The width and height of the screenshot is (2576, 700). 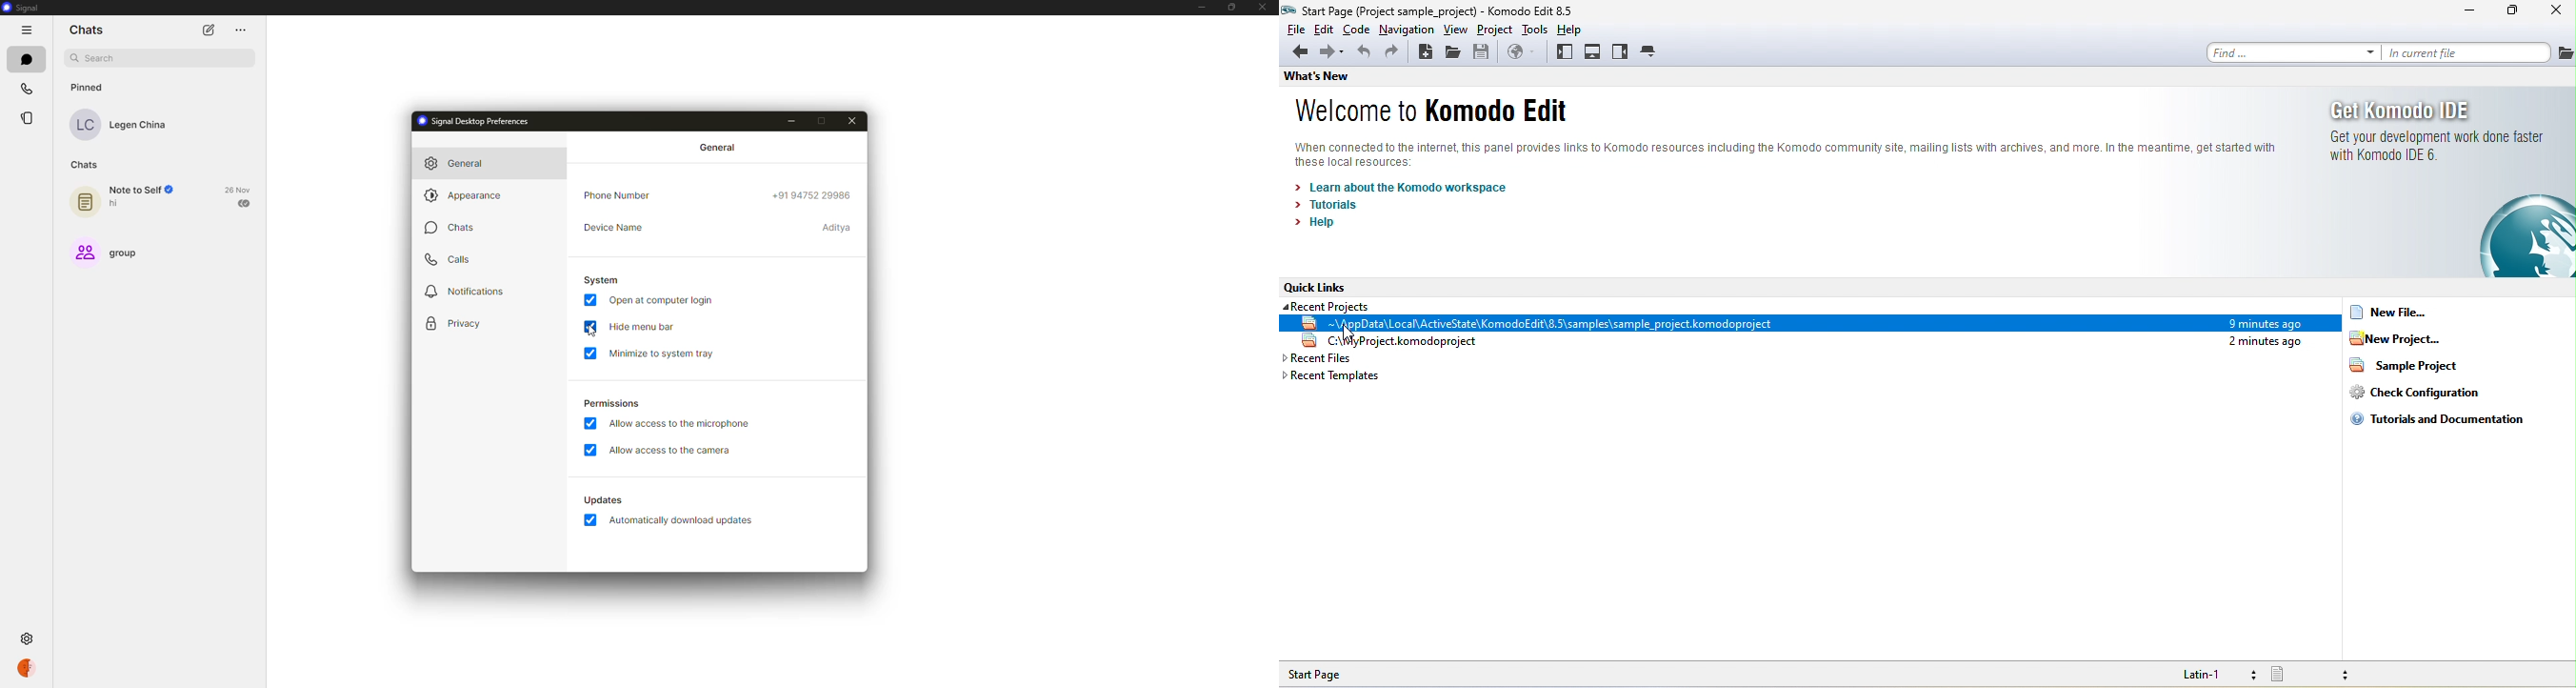 What do you see at coordinates (29, 120) in the screenshot?
I see `stories` at bounding box center [29, 120].